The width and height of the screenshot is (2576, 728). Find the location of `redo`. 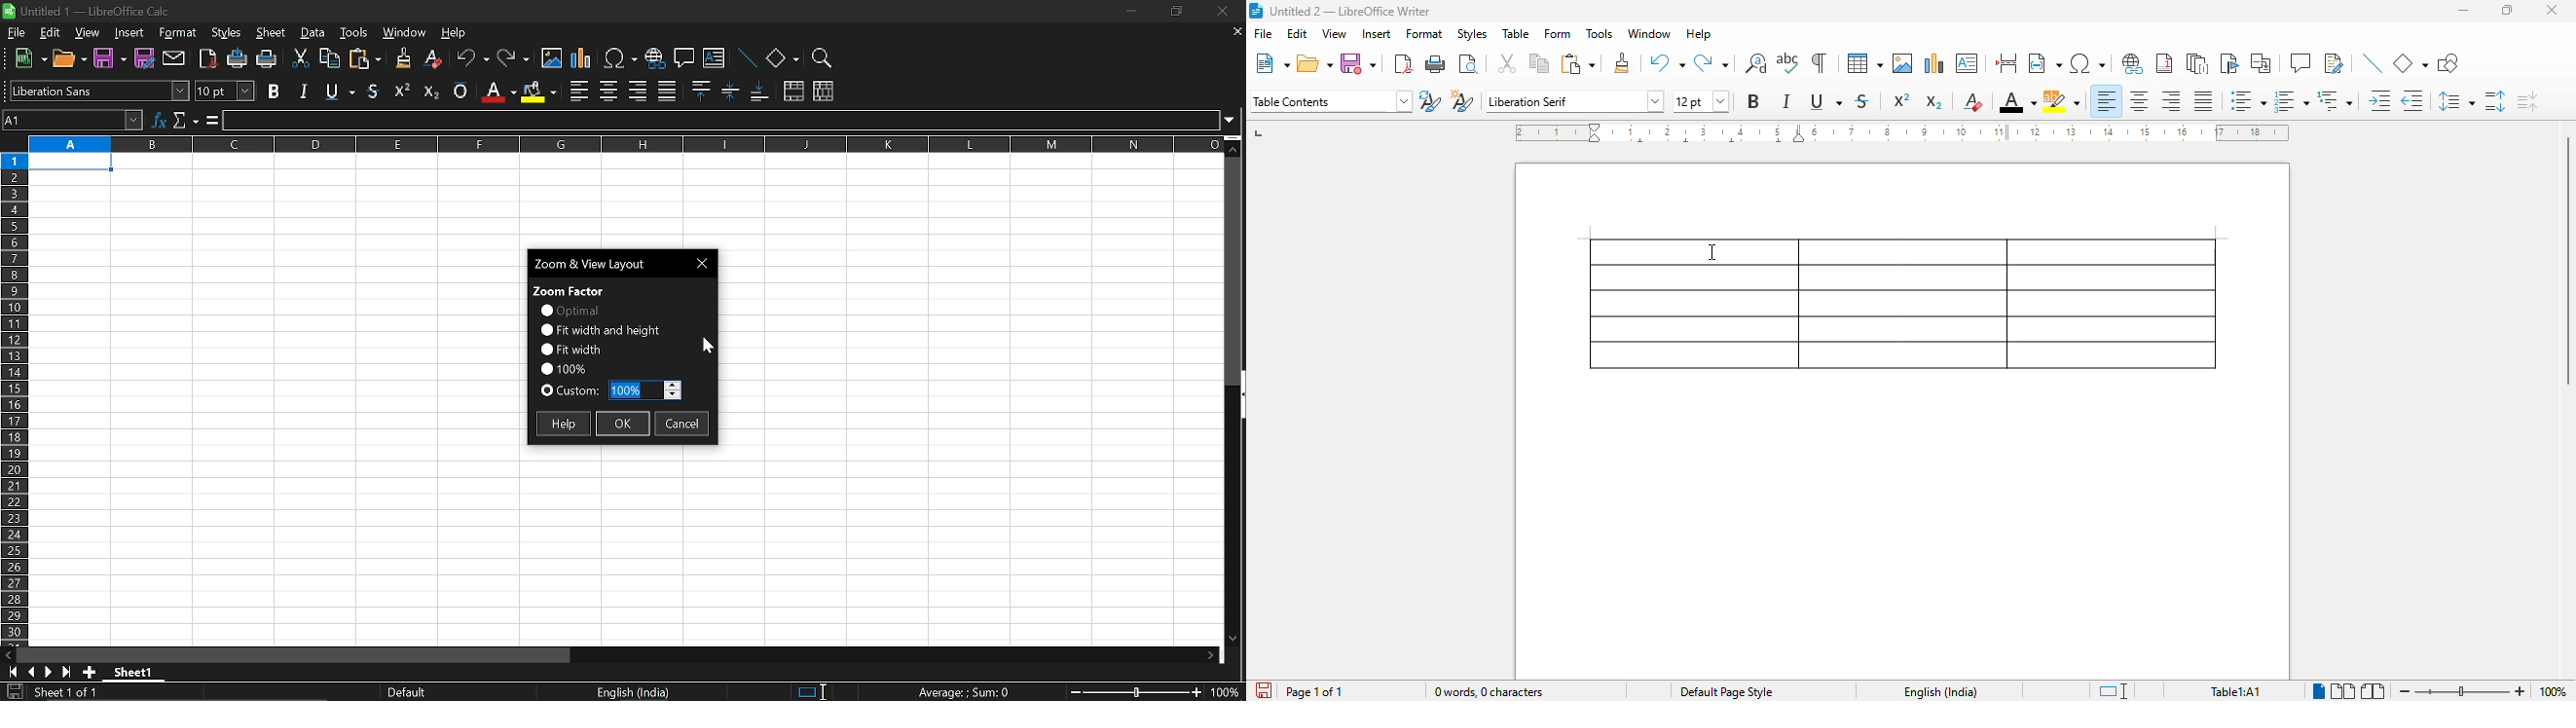

redo is located at coordinates (514, 59).